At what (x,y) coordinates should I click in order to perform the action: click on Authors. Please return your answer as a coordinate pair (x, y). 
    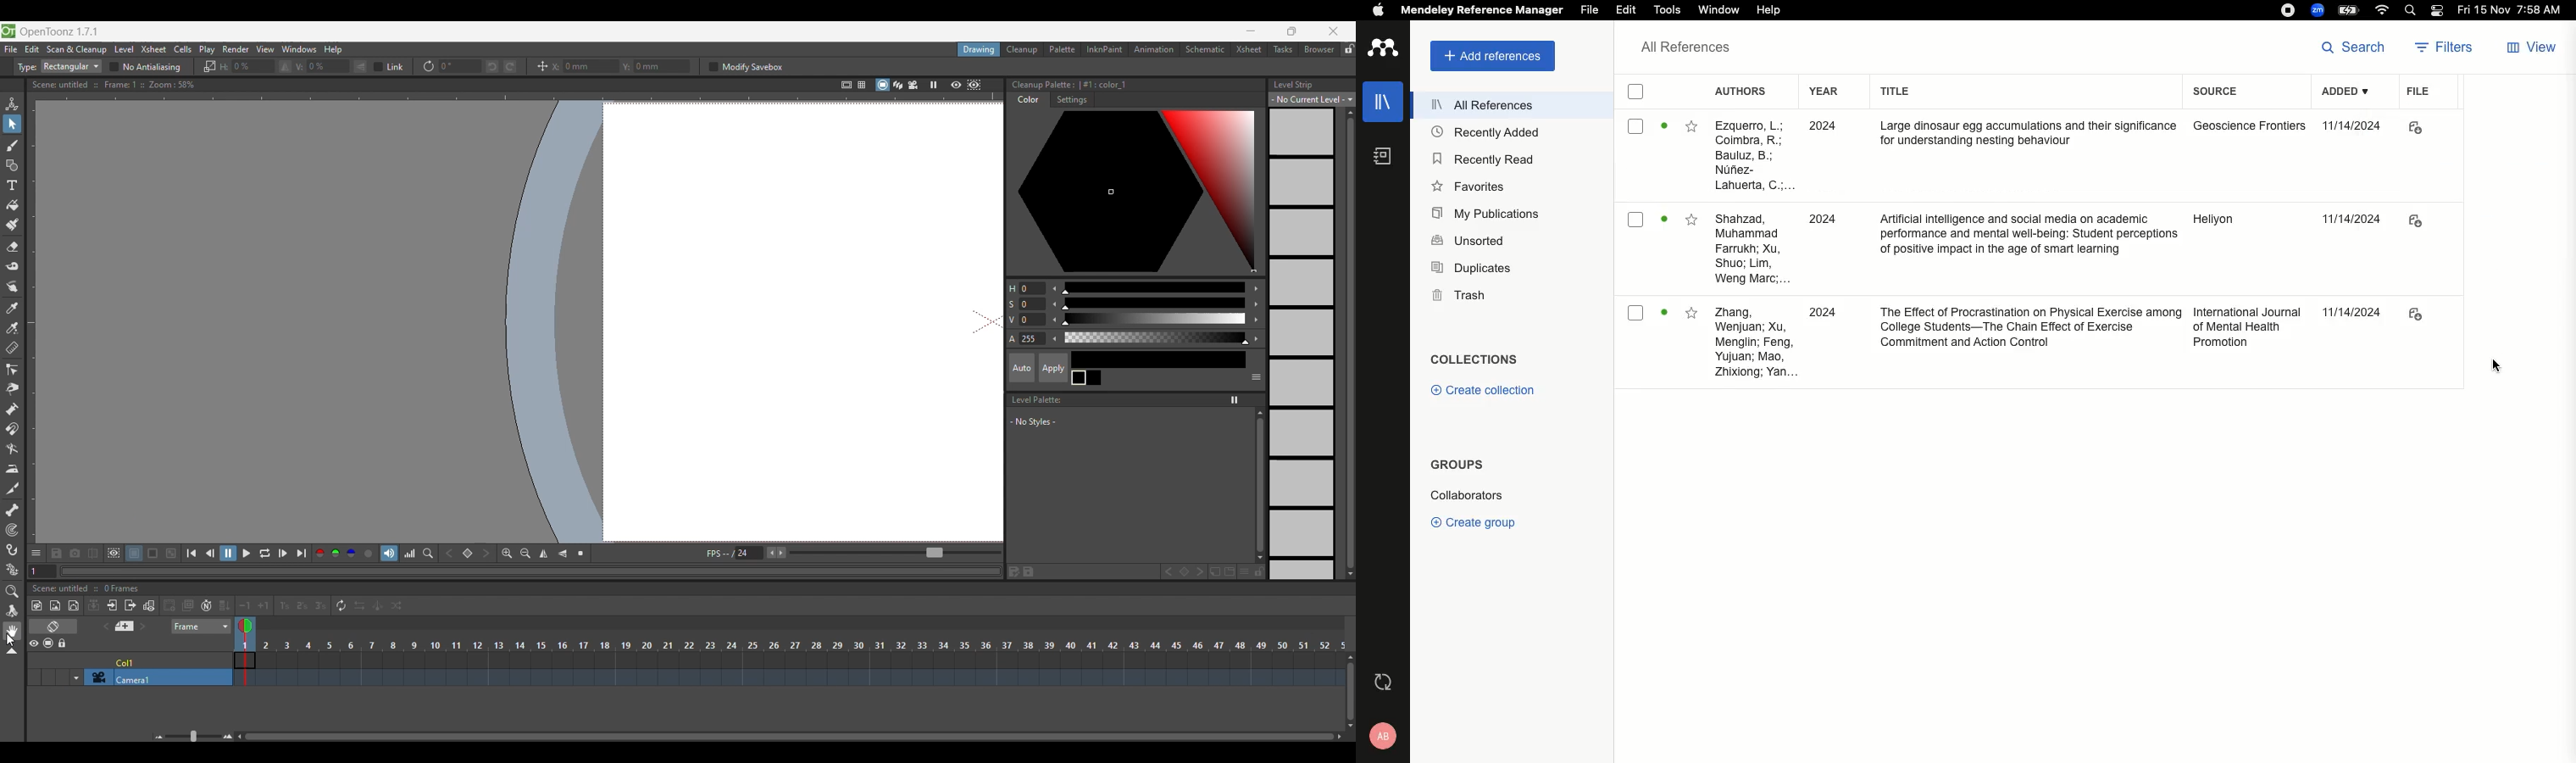
    Looking at the image, I should click on (1740, 90).